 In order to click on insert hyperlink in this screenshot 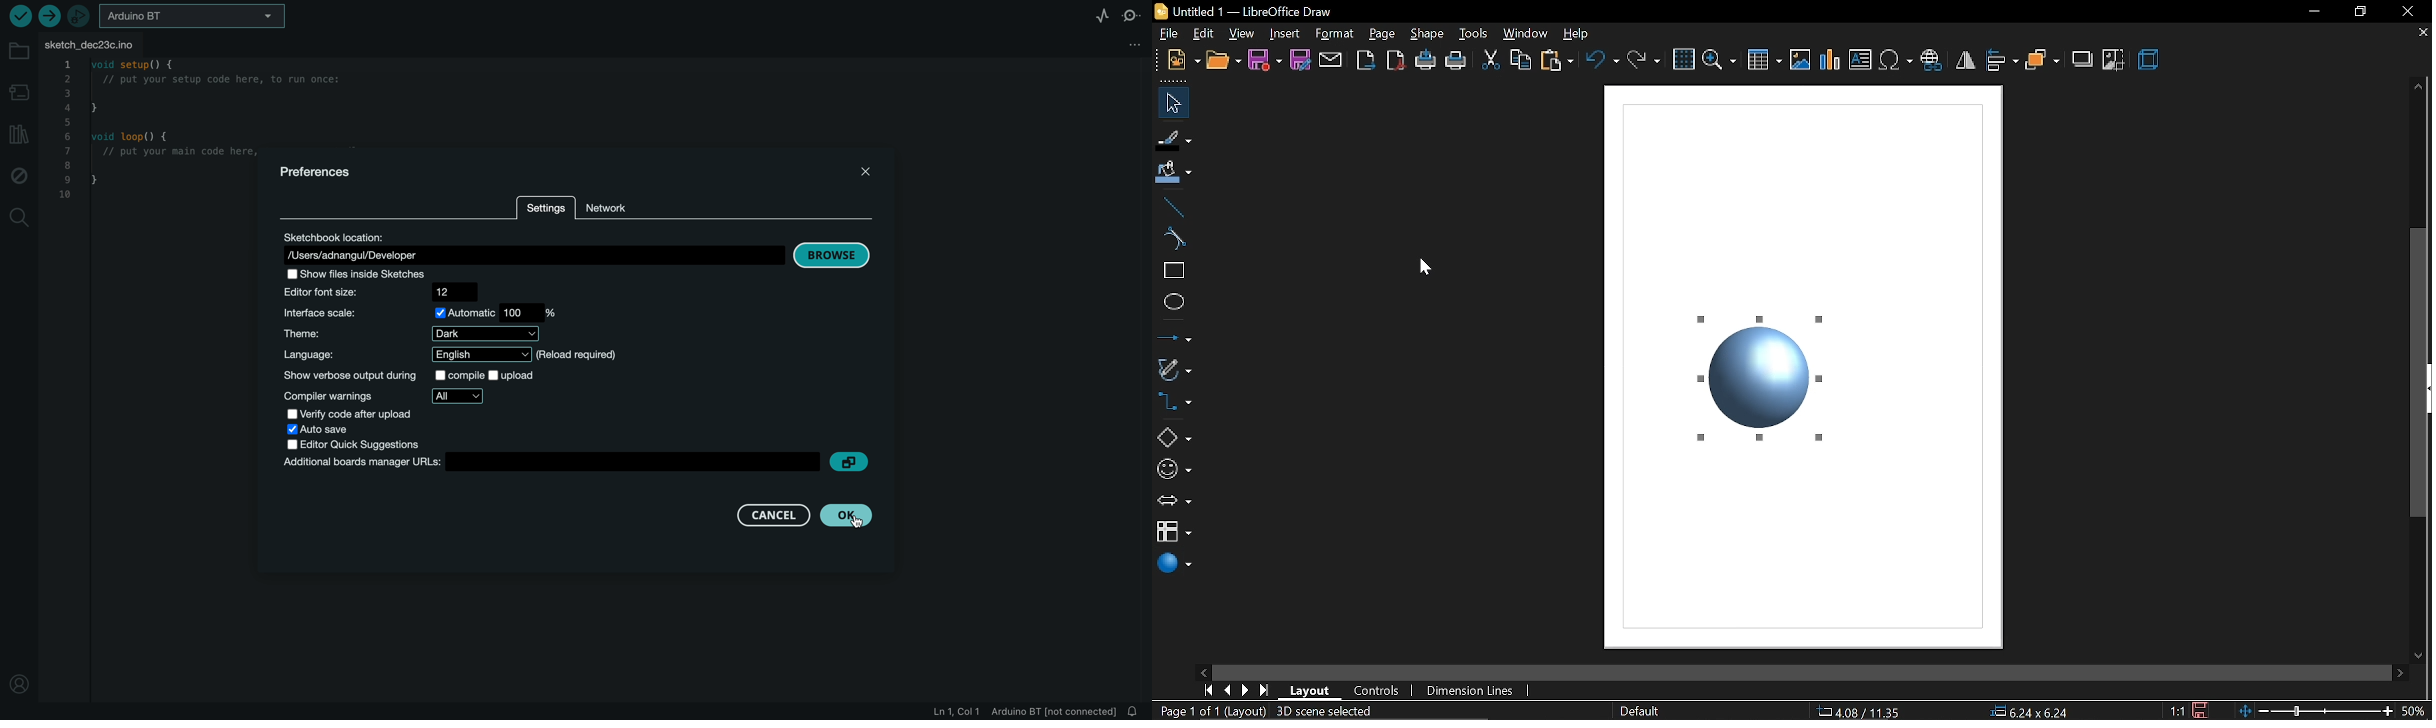, I will do `click(1934, 60)`.